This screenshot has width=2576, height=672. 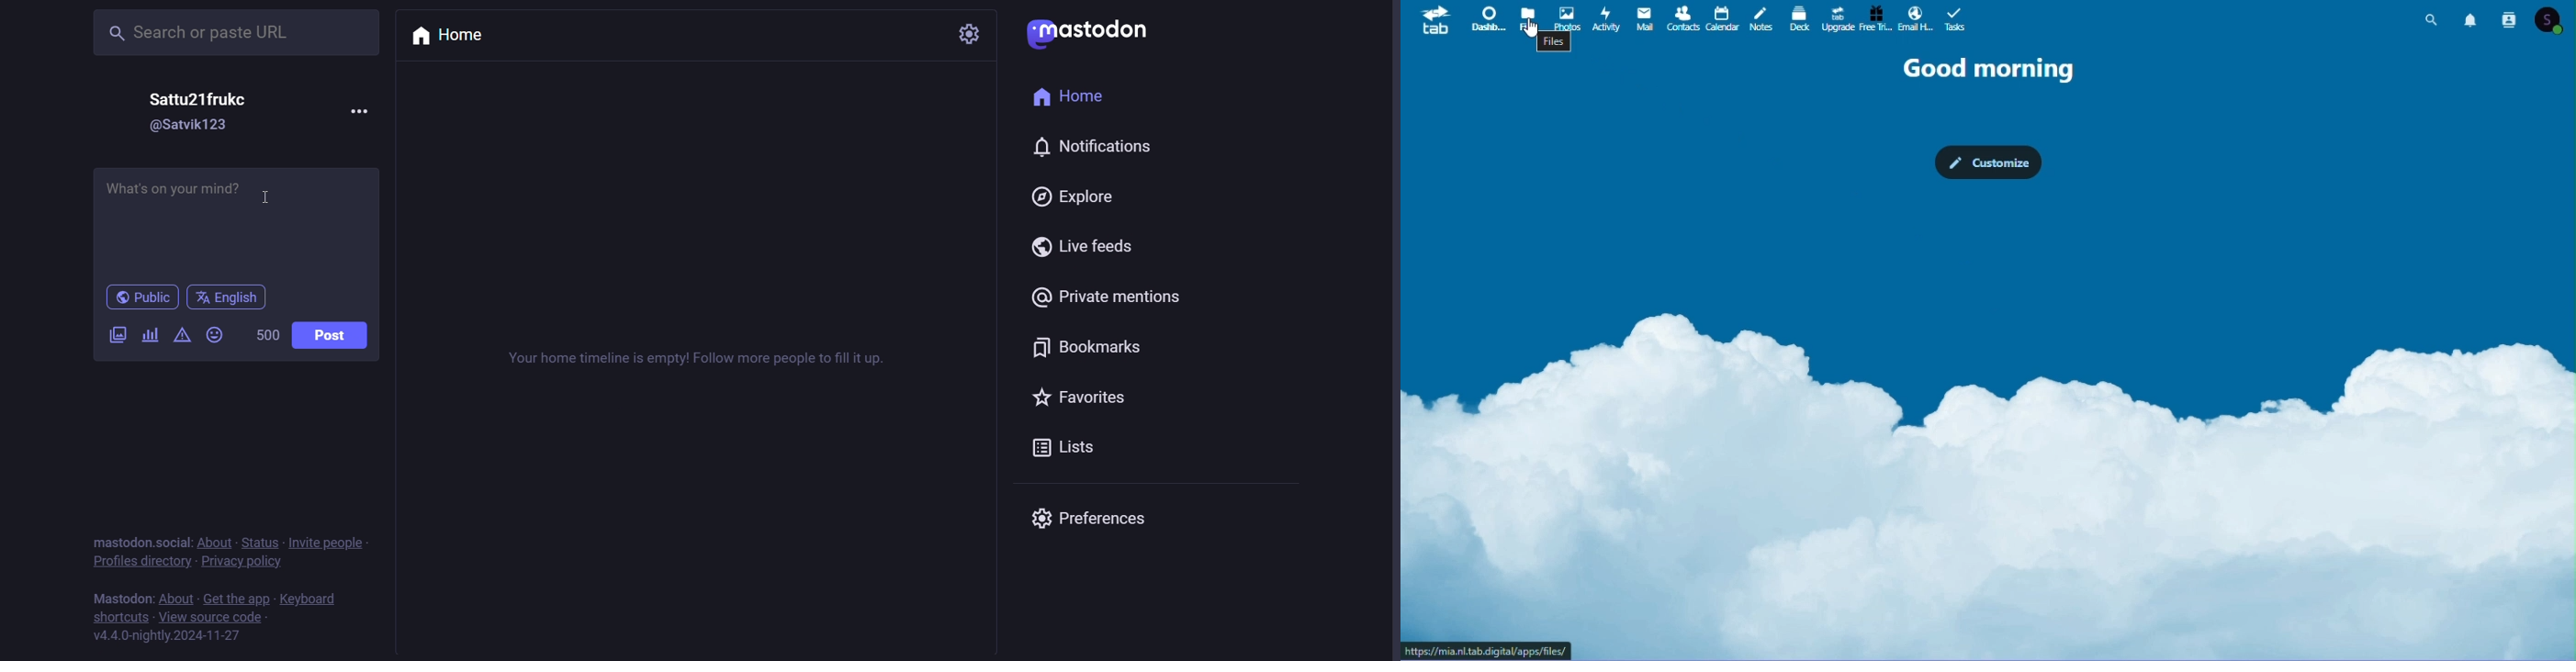 I want to click on invite people, so click(x=327, y=541).